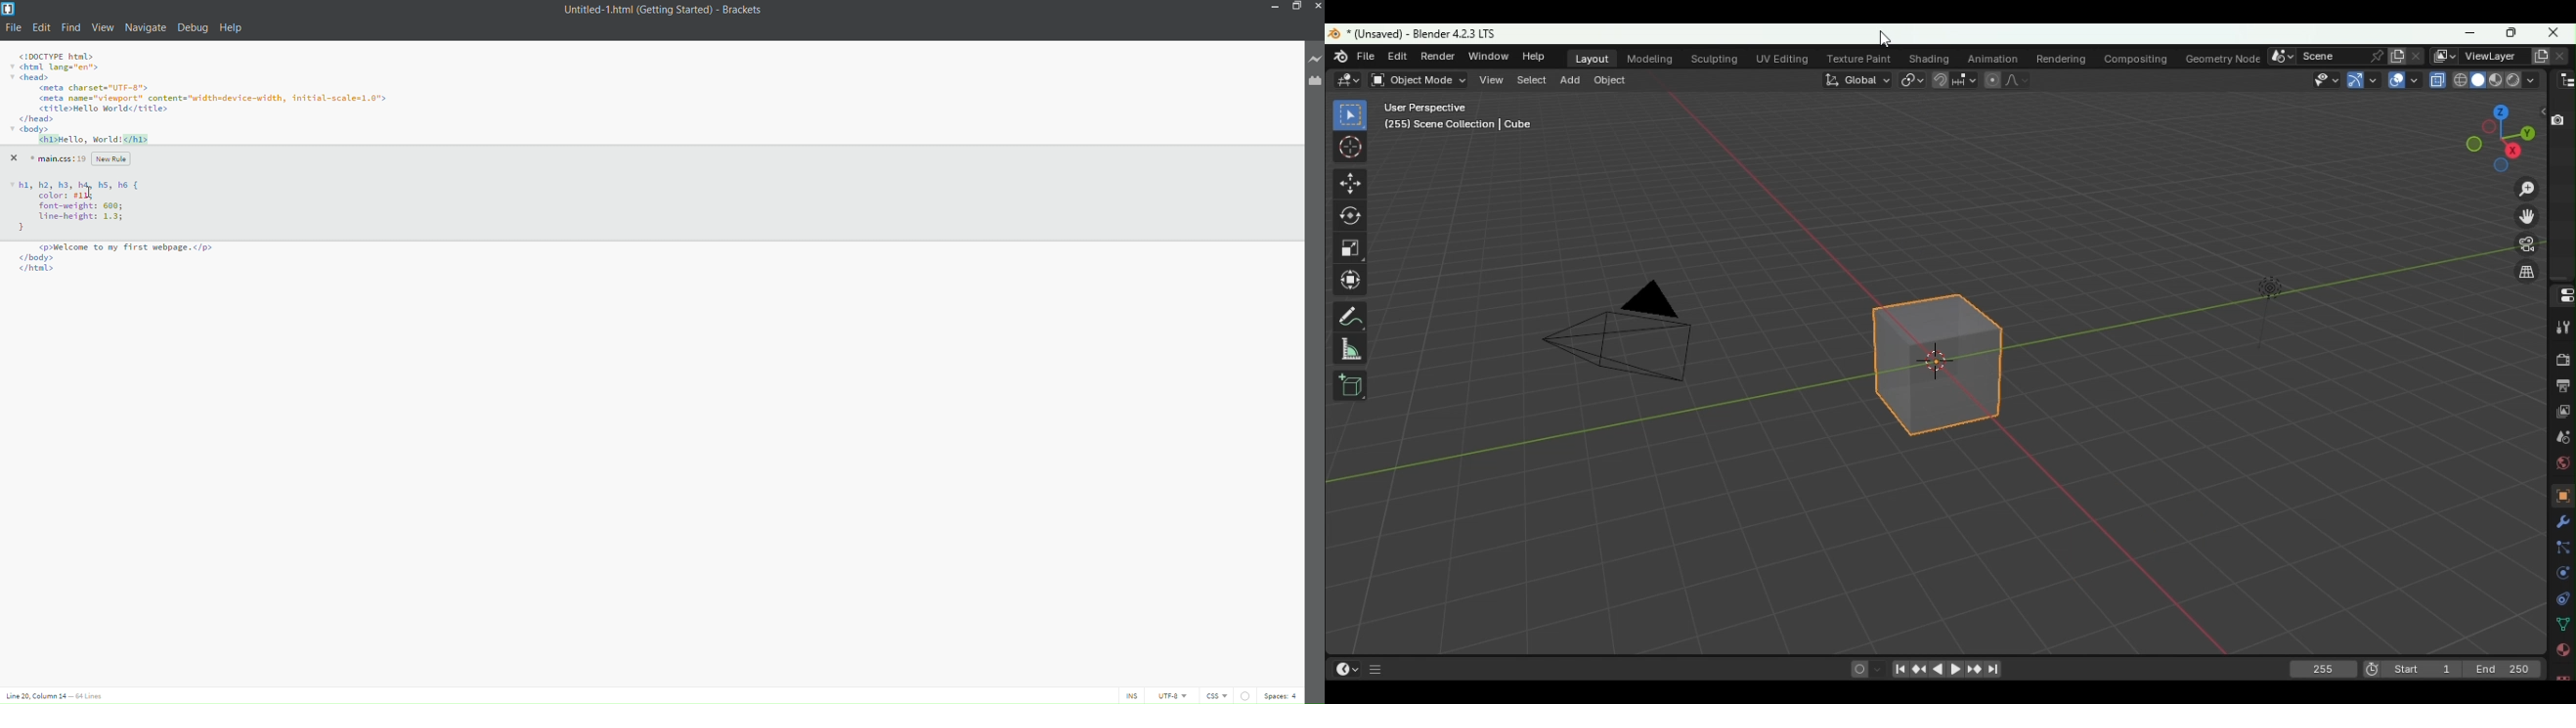 The height and width of the screenshot is (728, 2576). Describe the element at coordinates (1459, 116) in the screenshot. I see `User Perspective:
(255) Scene Collection | Cube` at that location.